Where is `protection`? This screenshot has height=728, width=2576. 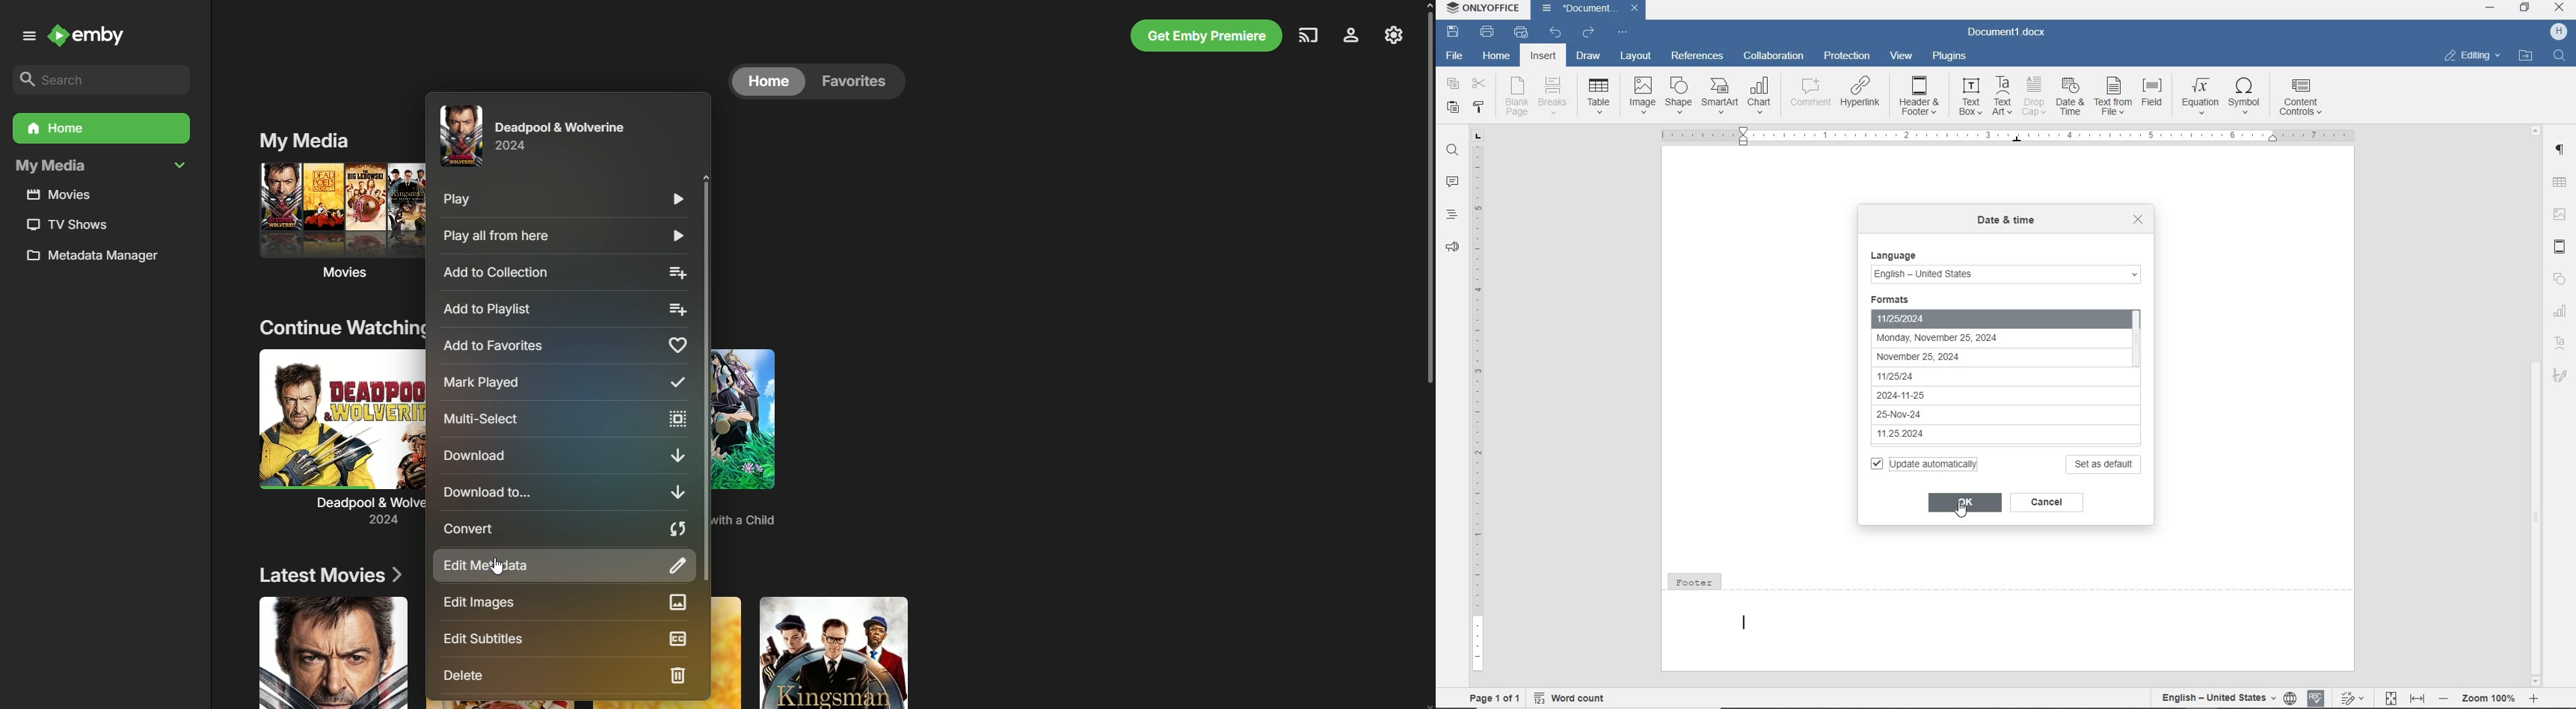
protection is located at coordinates (1846, 56).